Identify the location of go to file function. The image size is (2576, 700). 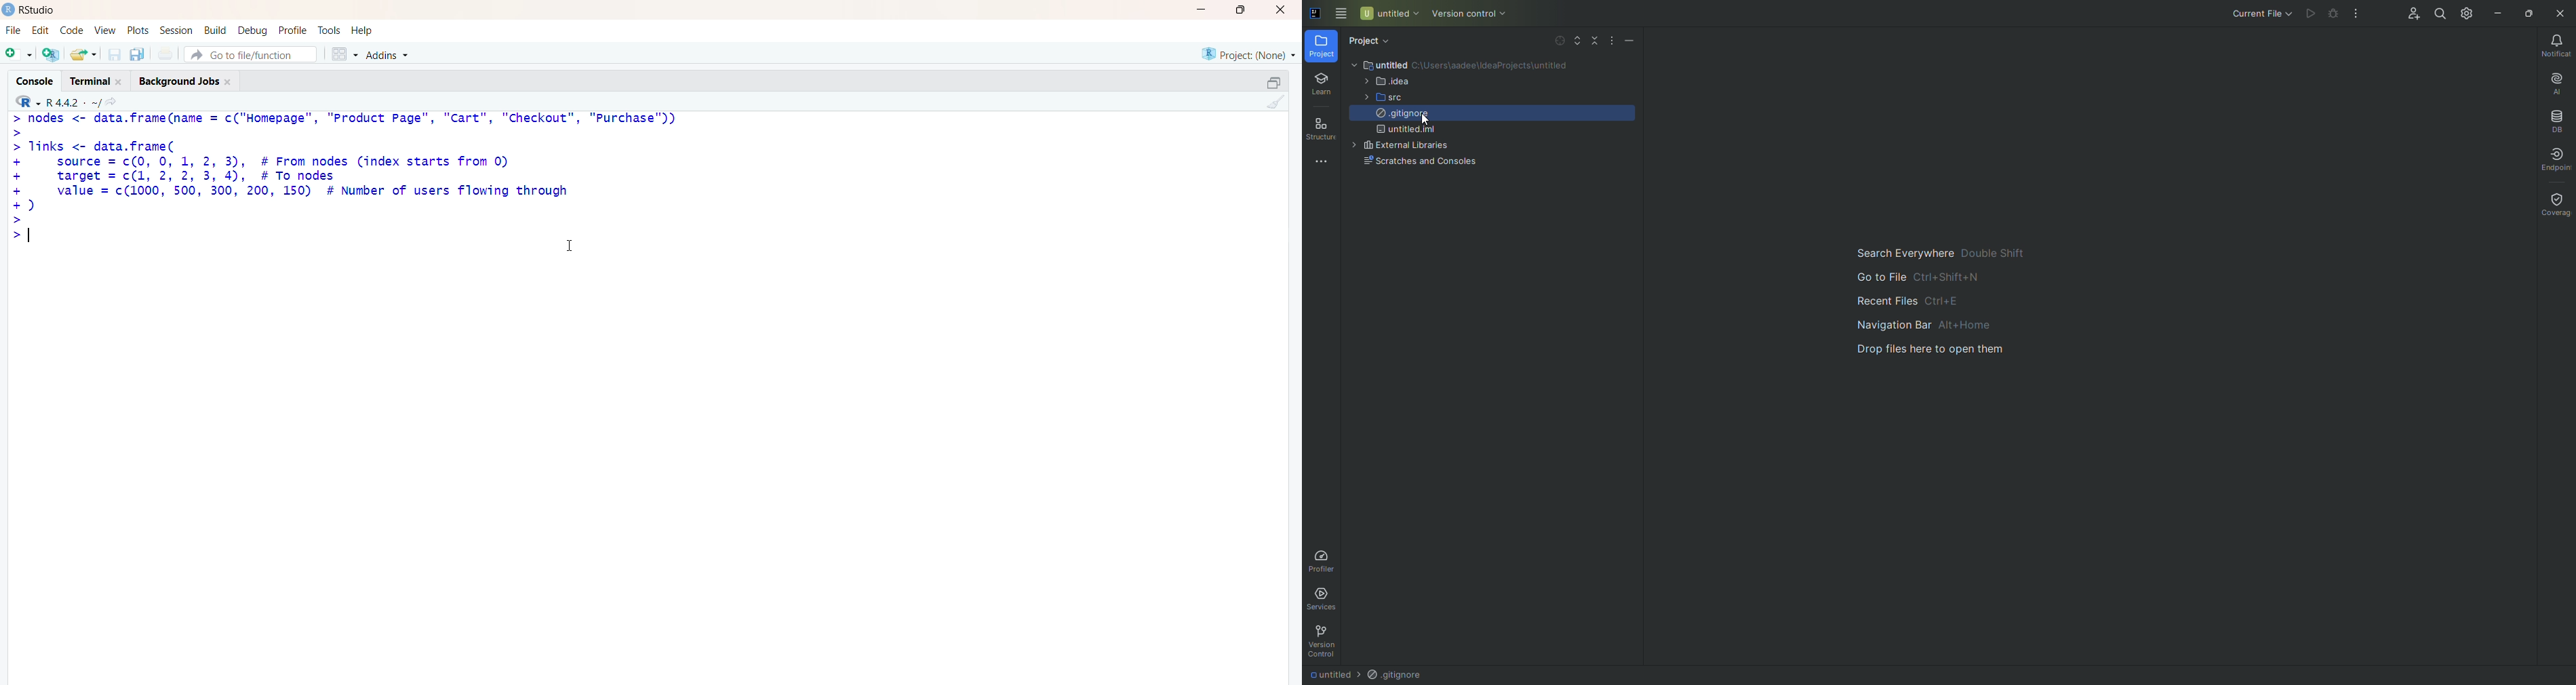
(251, 54).